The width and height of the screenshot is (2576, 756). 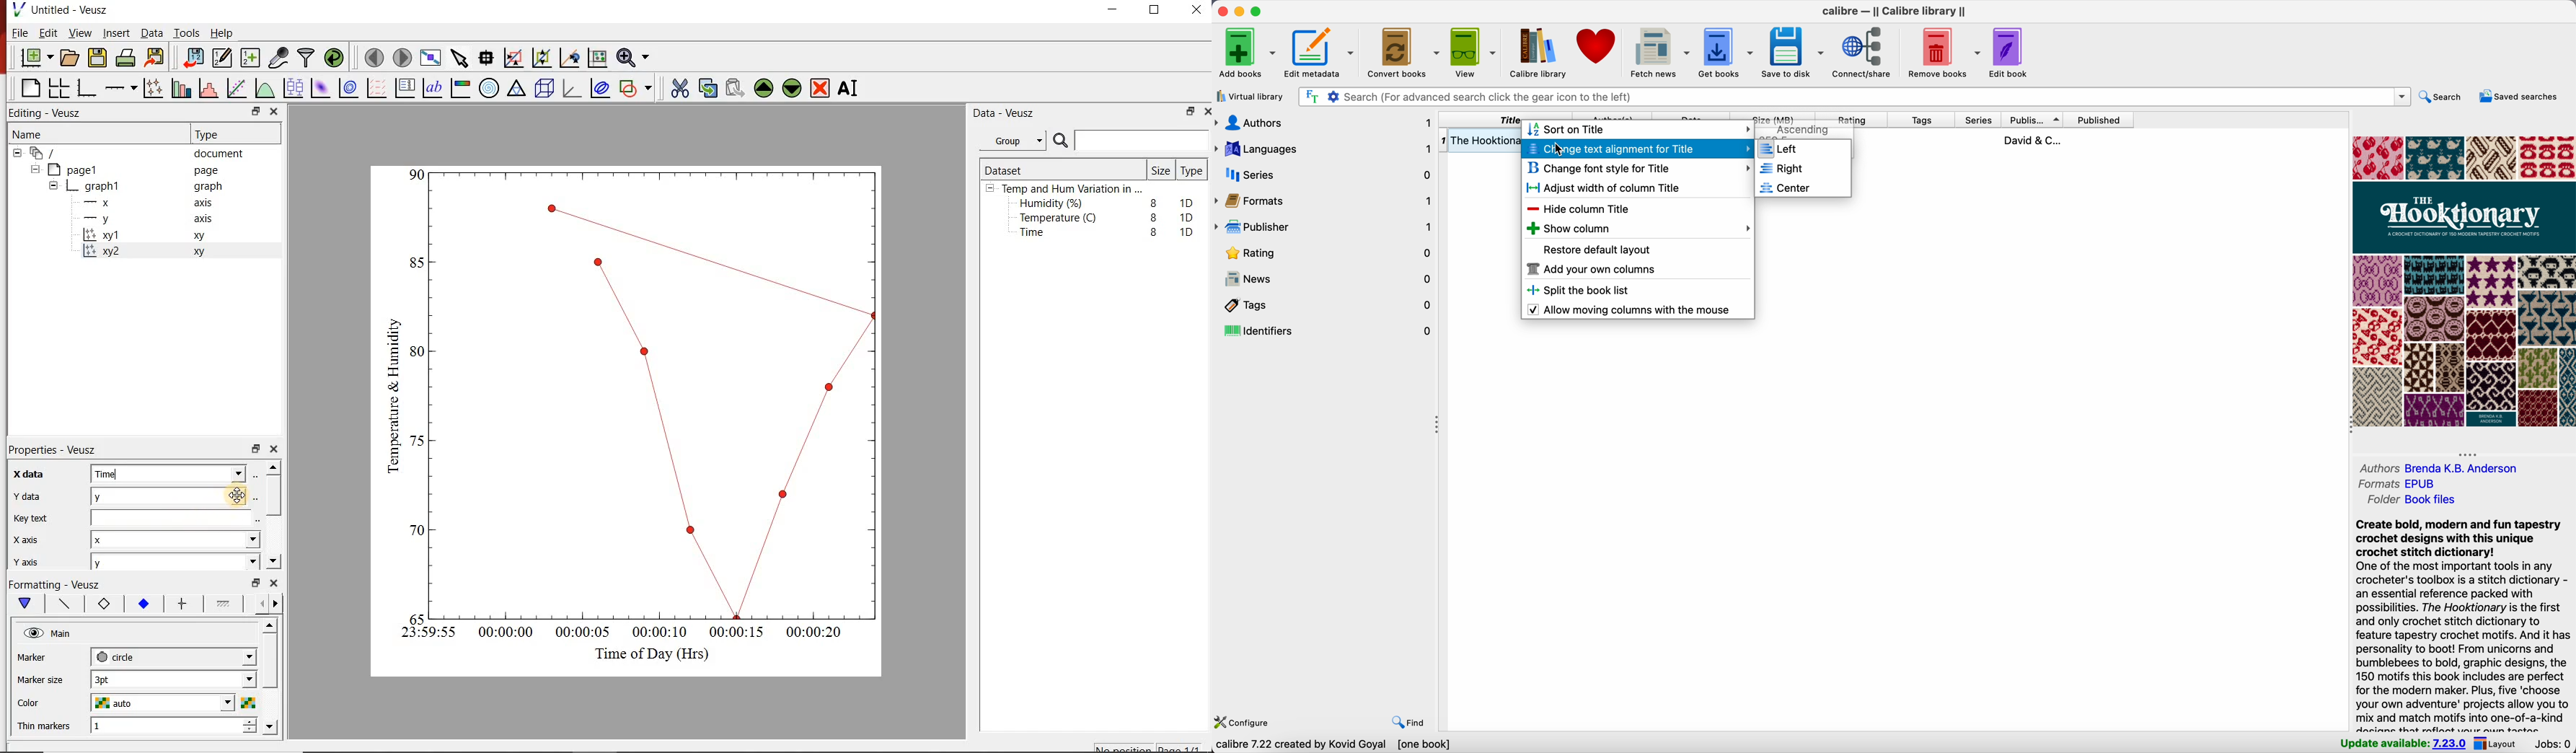 What do you see at coordinates (542, 59) in the screenshot?
I see `click to zoom out of graph axes` at bounding box center [542, 59].